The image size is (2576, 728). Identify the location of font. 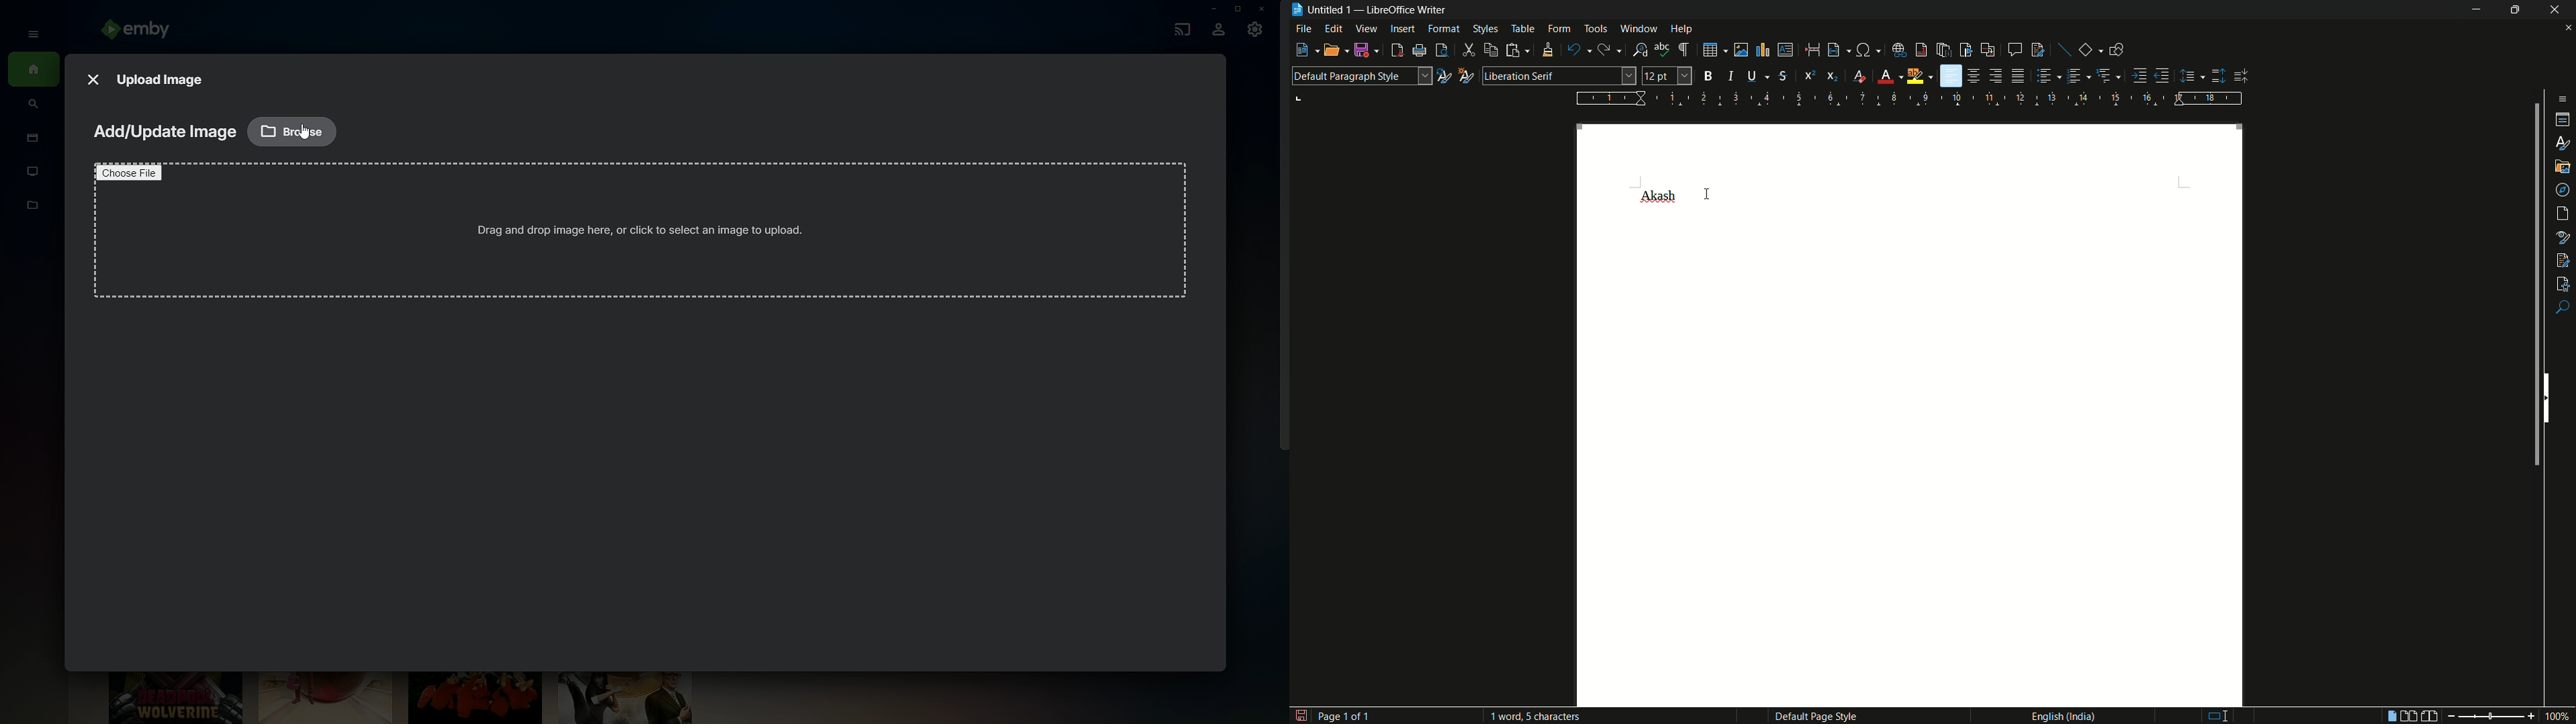
(1660, 197).